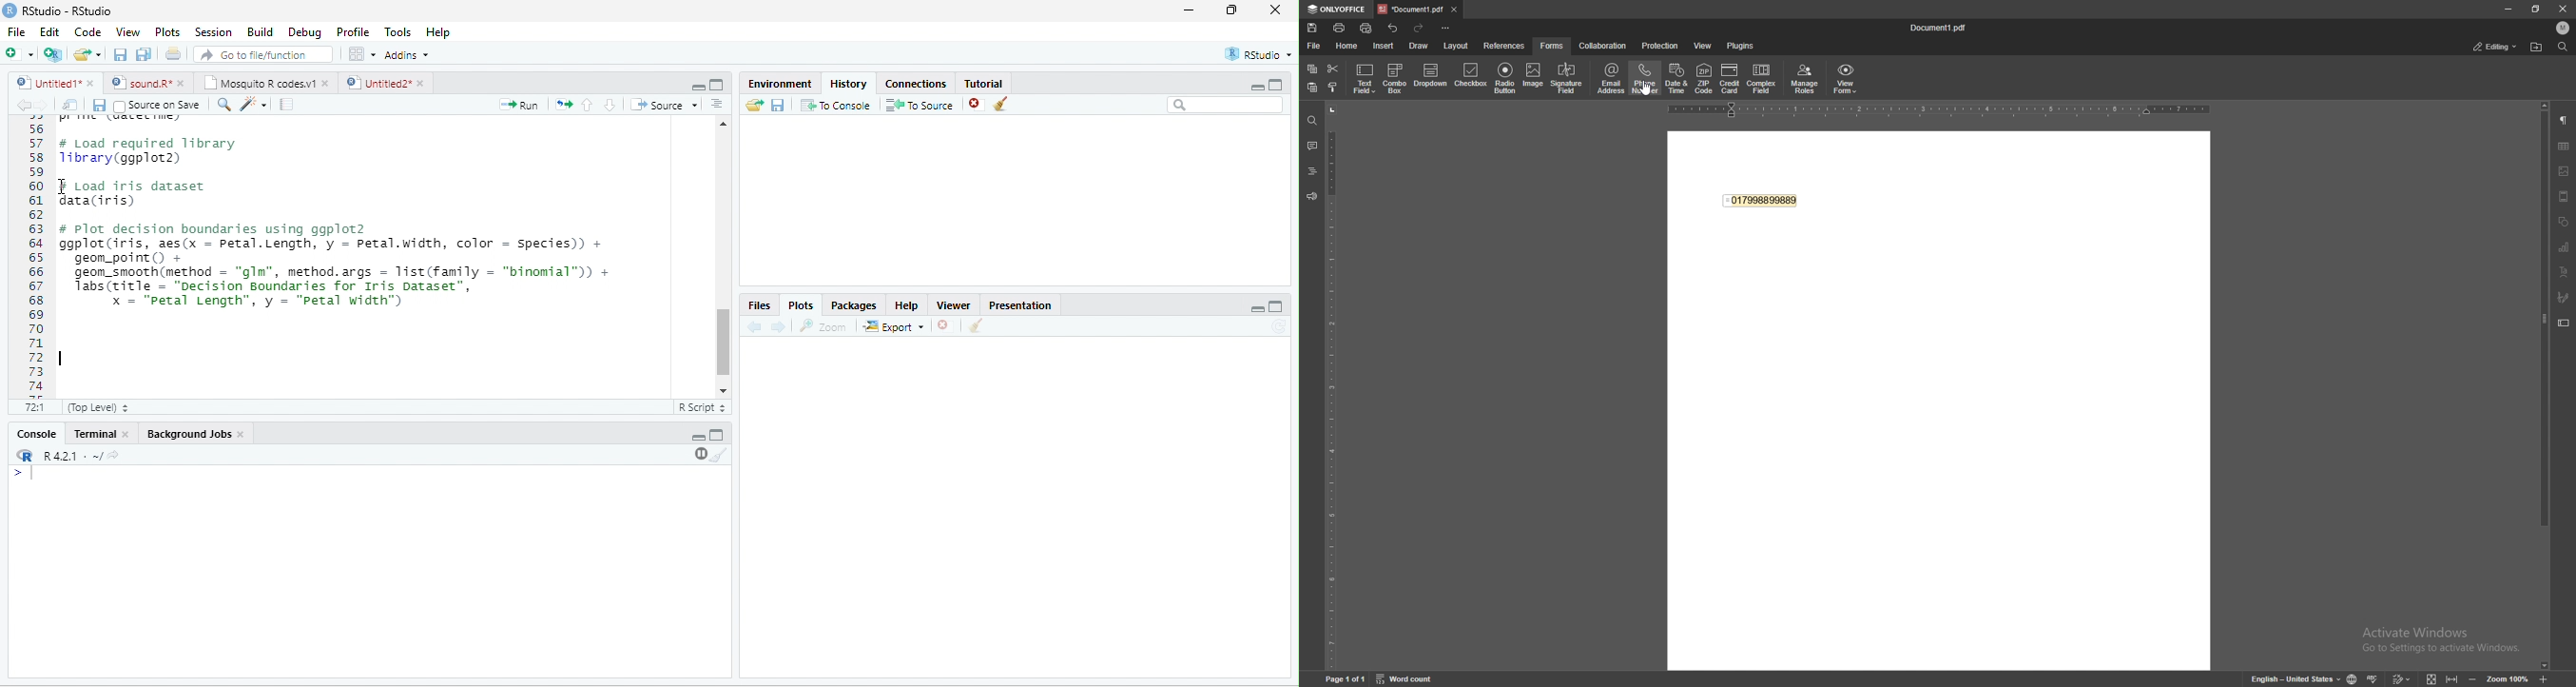  Describe the element at coordinates (758, 306) in the screenshot. I see `Files` at that location.